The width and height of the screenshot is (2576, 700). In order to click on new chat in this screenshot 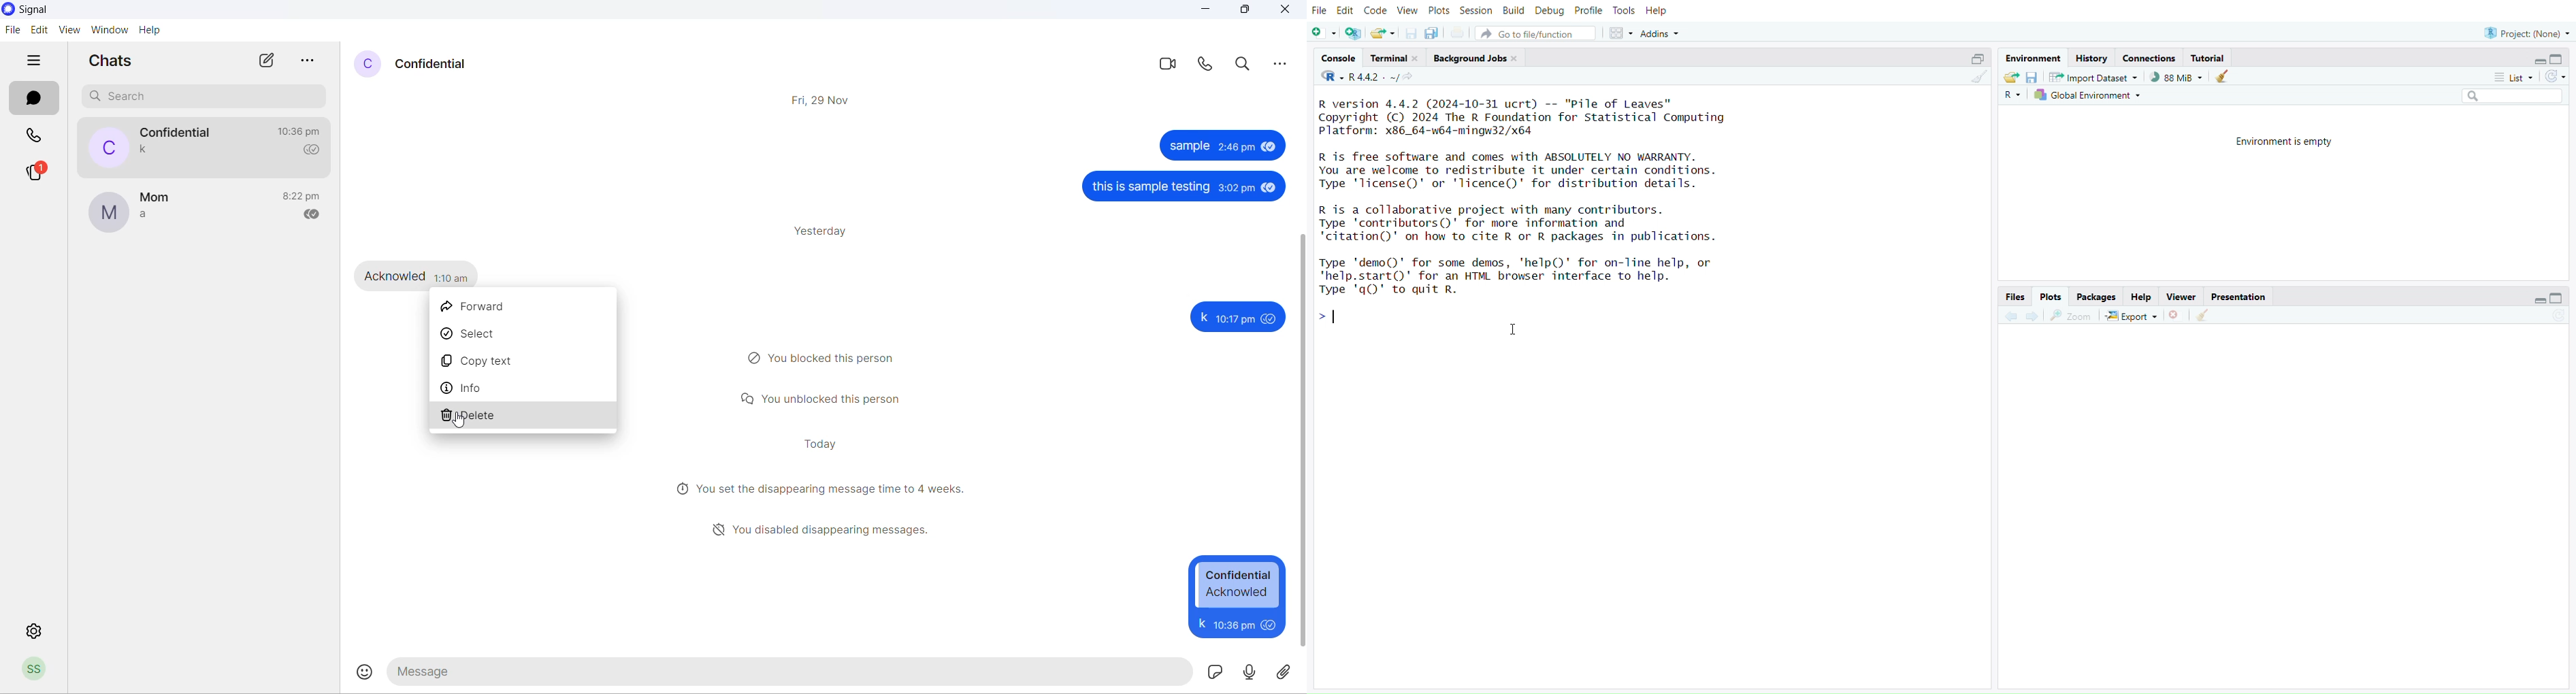, I will do `click(264, 61)`.